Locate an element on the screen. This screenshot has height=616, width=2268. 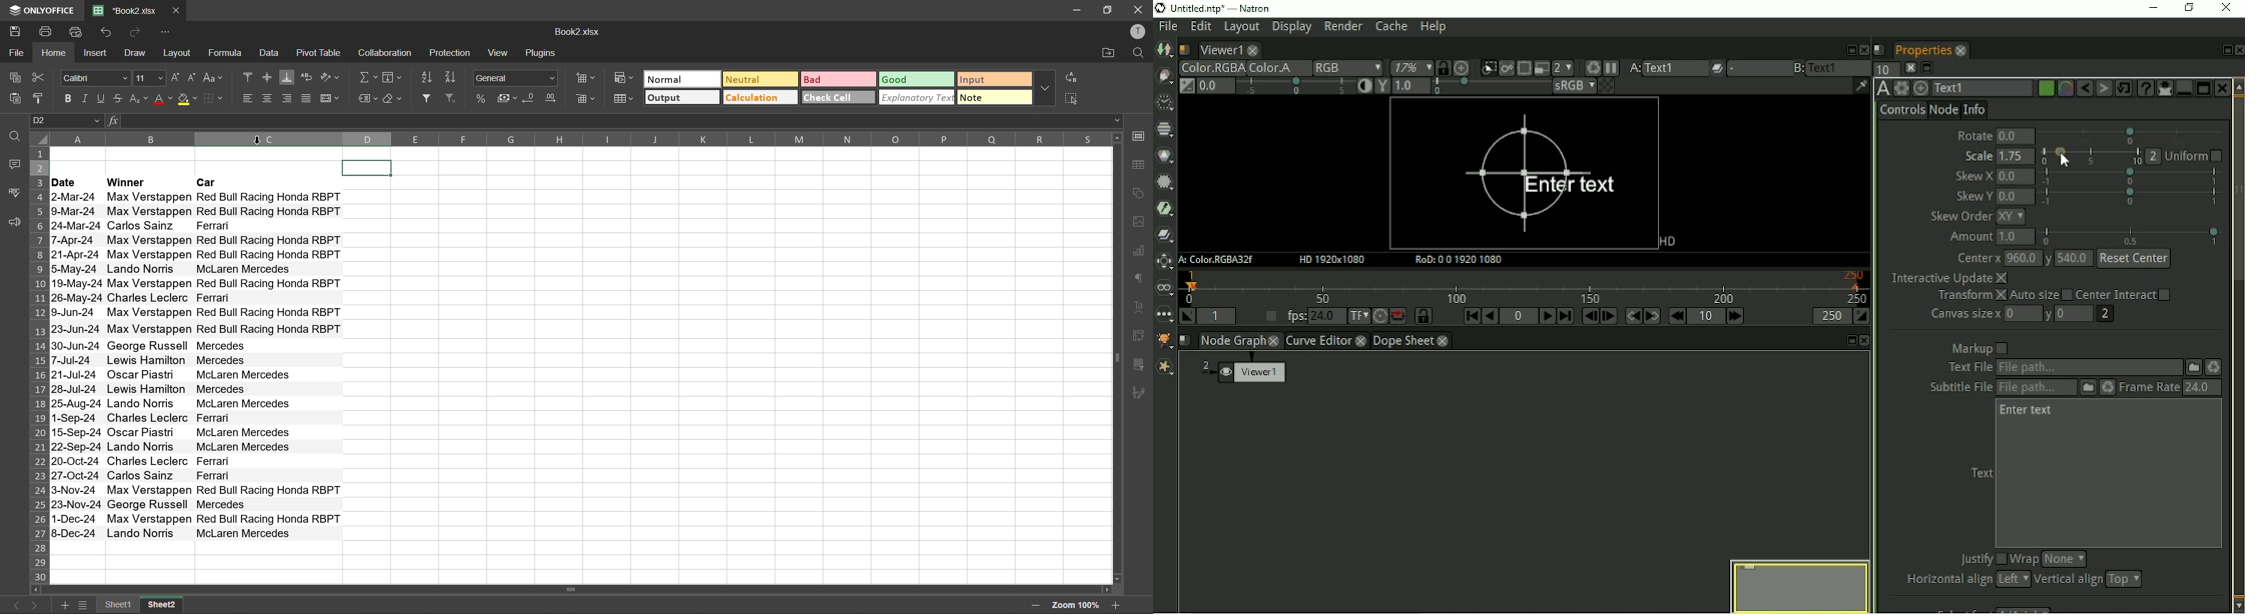
save is located at coordinates (15, 32).